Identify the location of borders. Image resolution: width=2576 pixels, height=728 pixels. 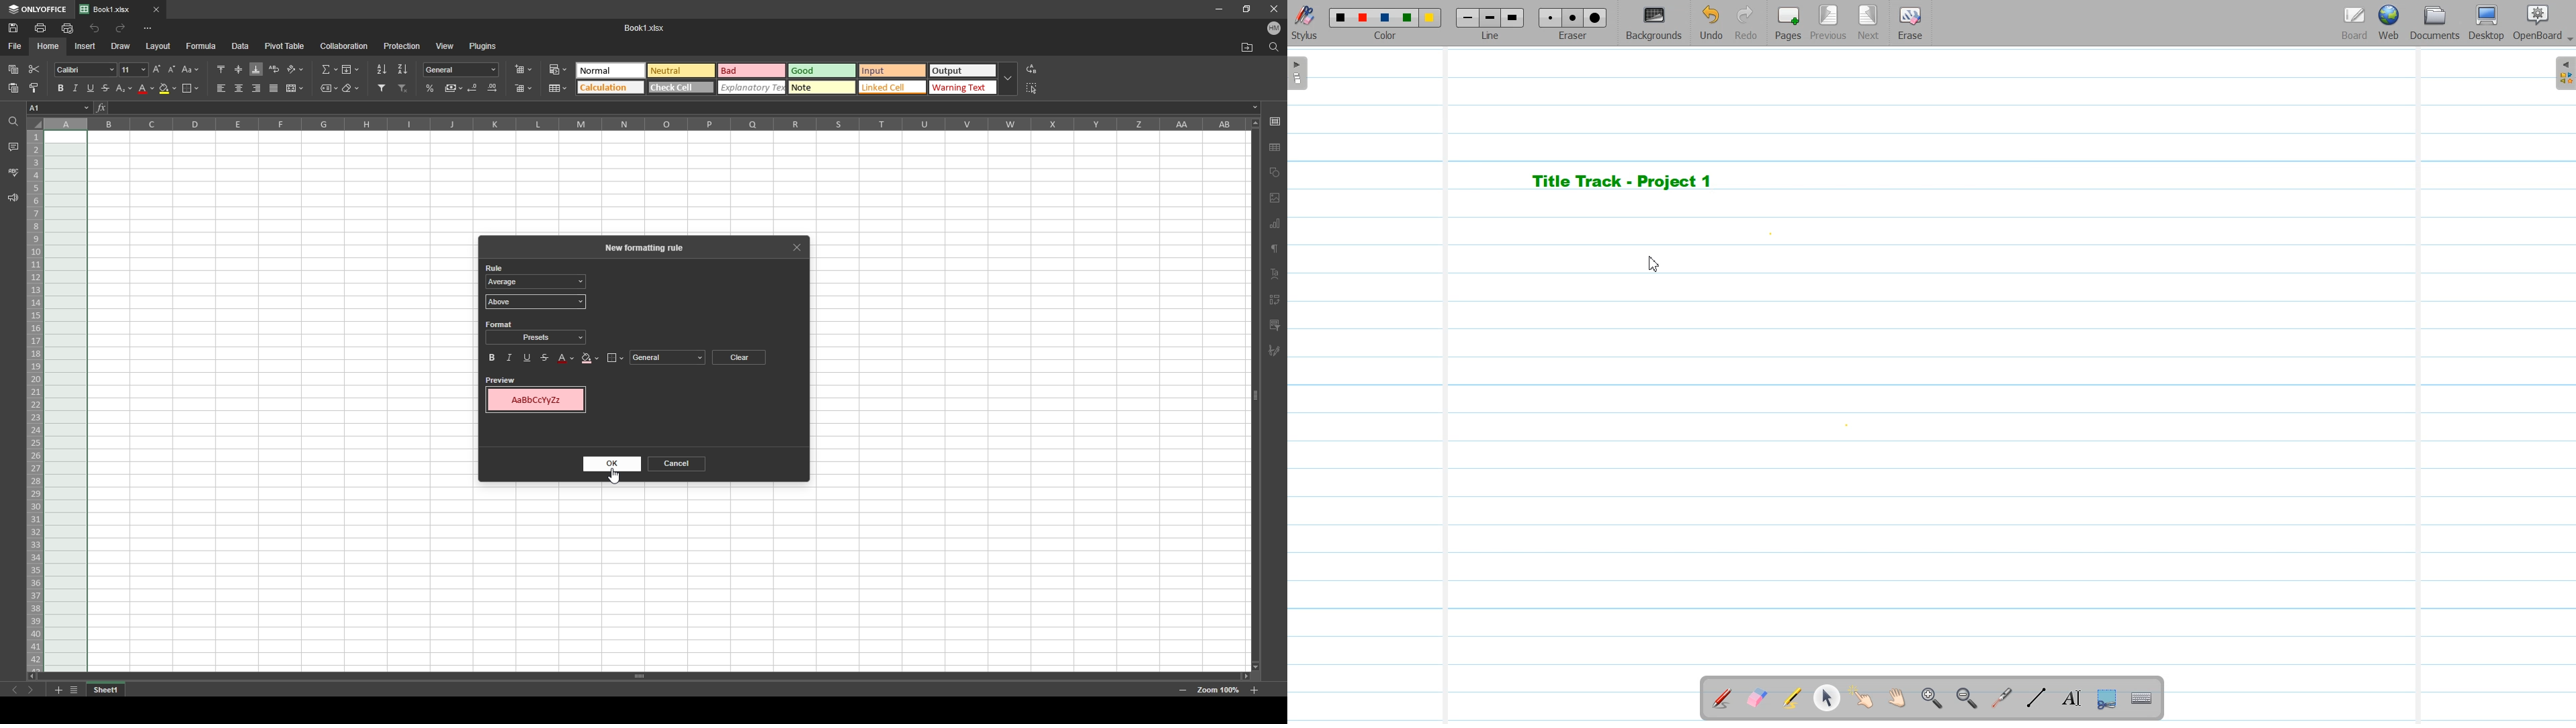
(190, 88).